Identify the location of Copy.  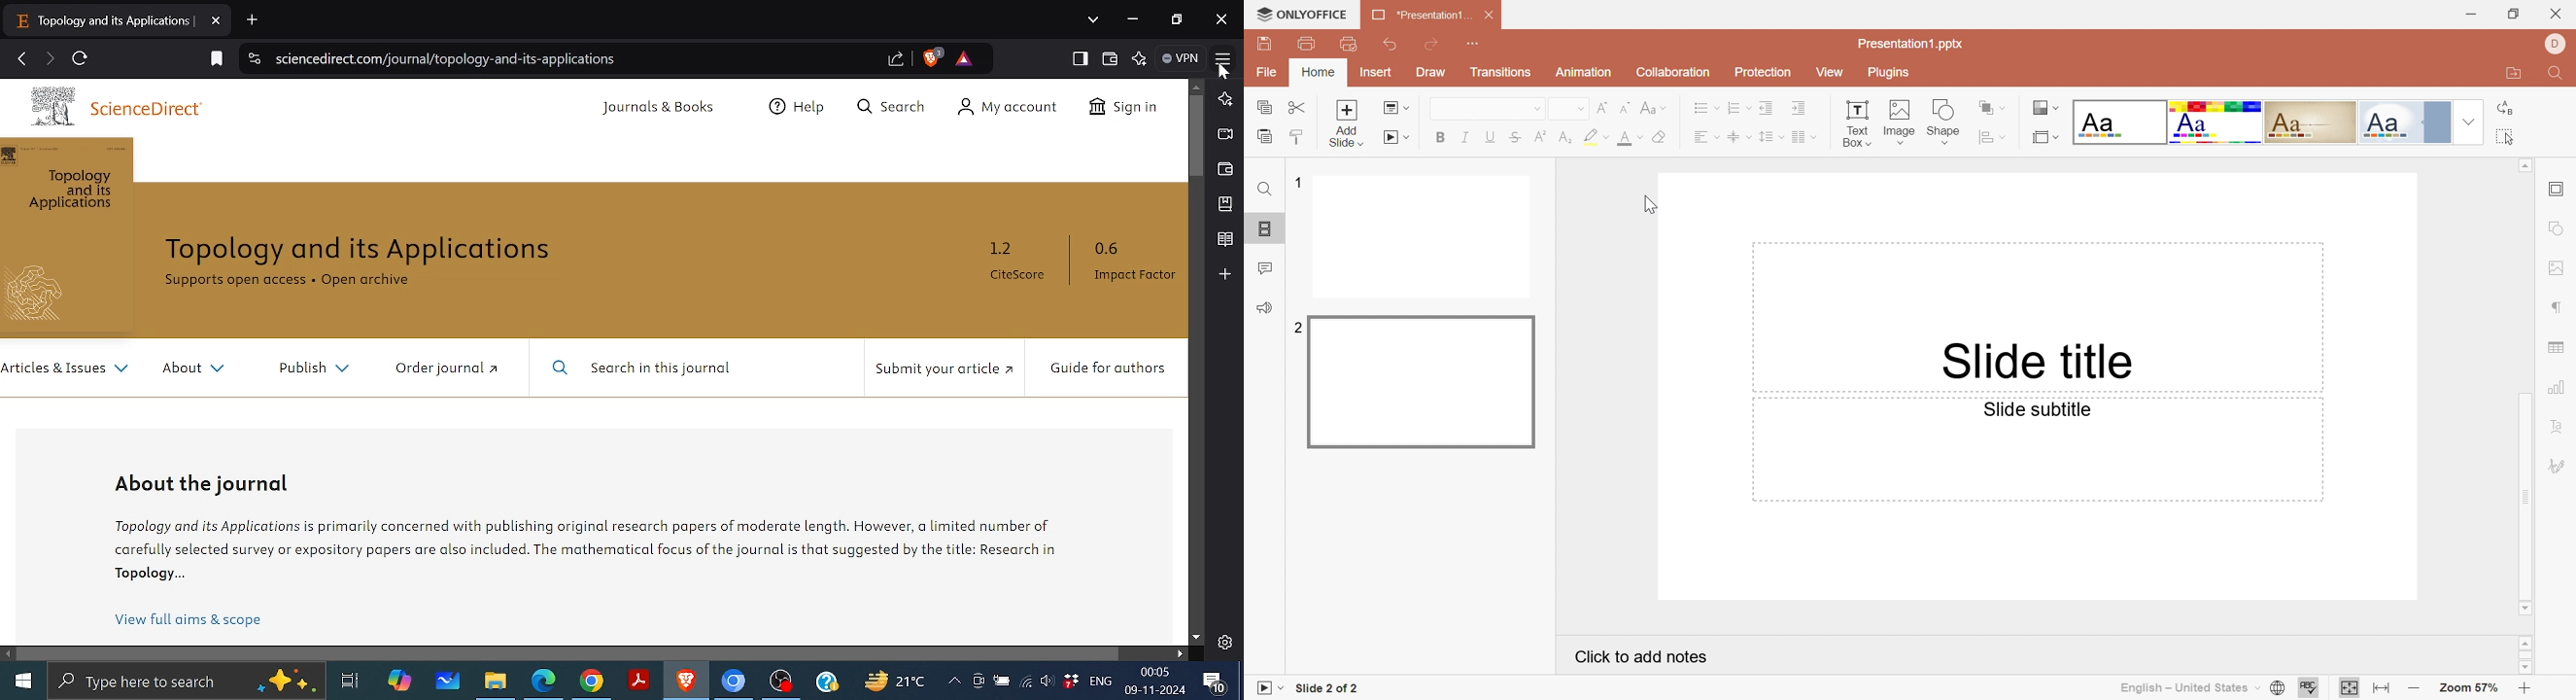
(1263, 106).